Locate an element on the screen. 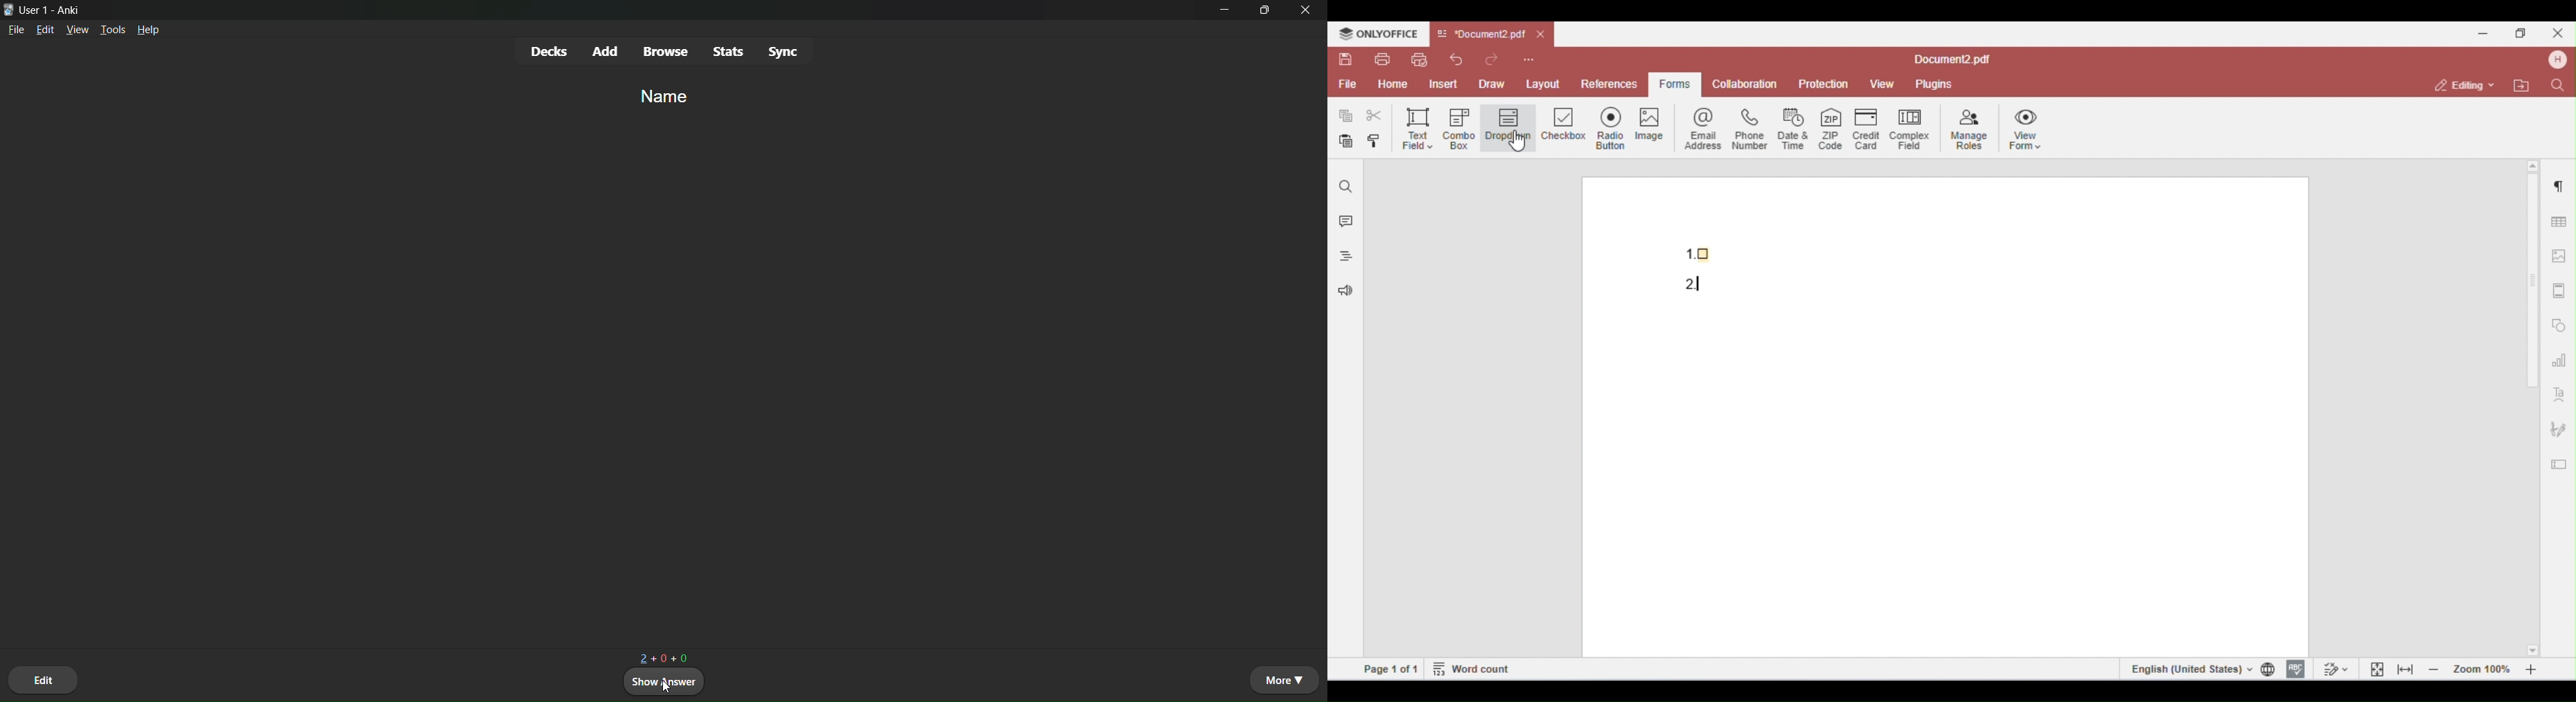  tools is located at coordinates (114, 28).